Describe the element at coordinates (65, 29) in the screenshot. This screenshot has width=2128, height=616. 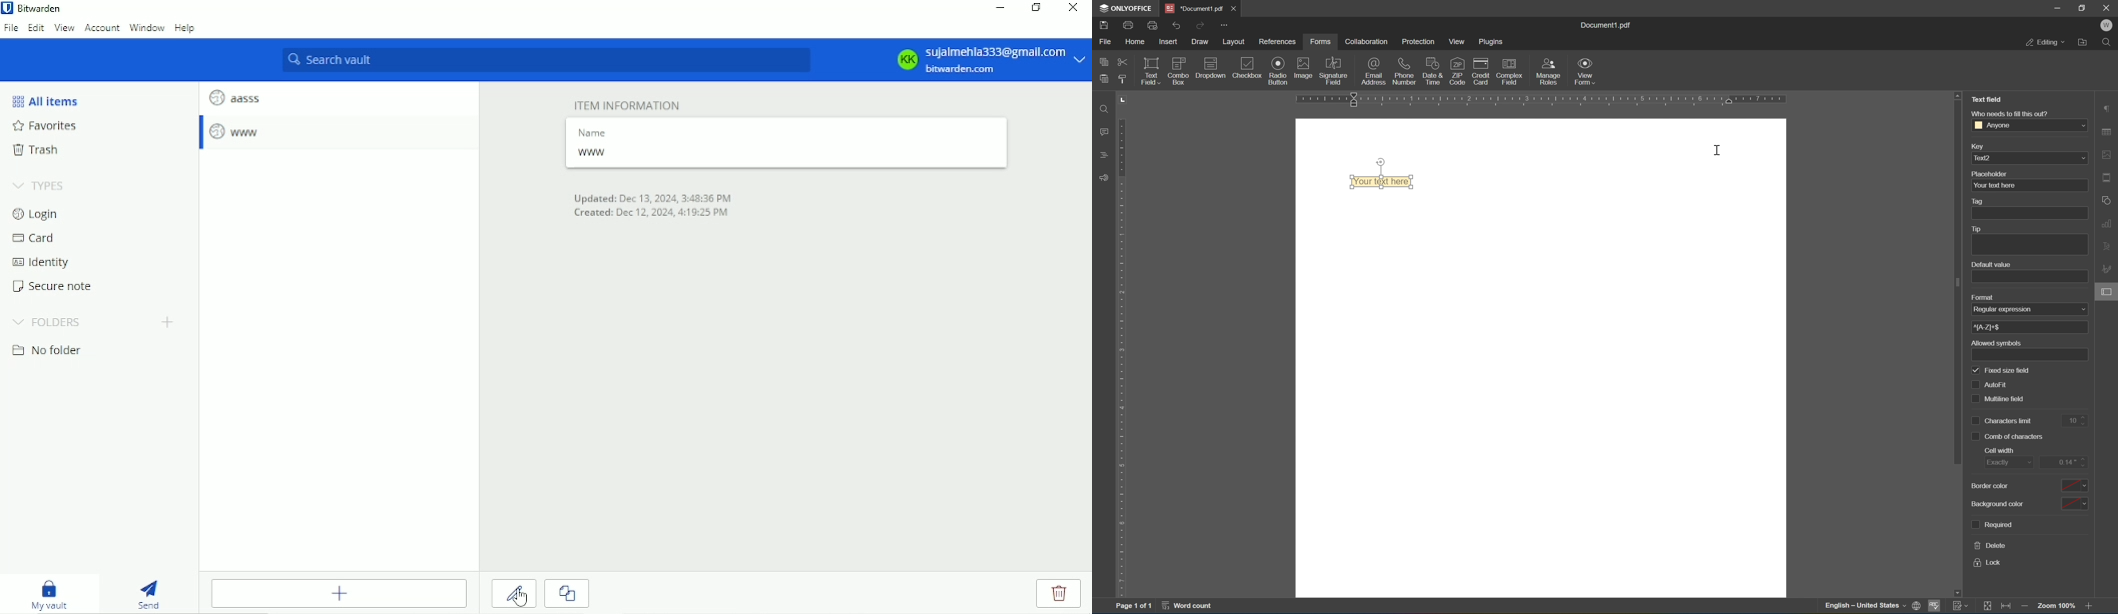
I see `View` at that location.